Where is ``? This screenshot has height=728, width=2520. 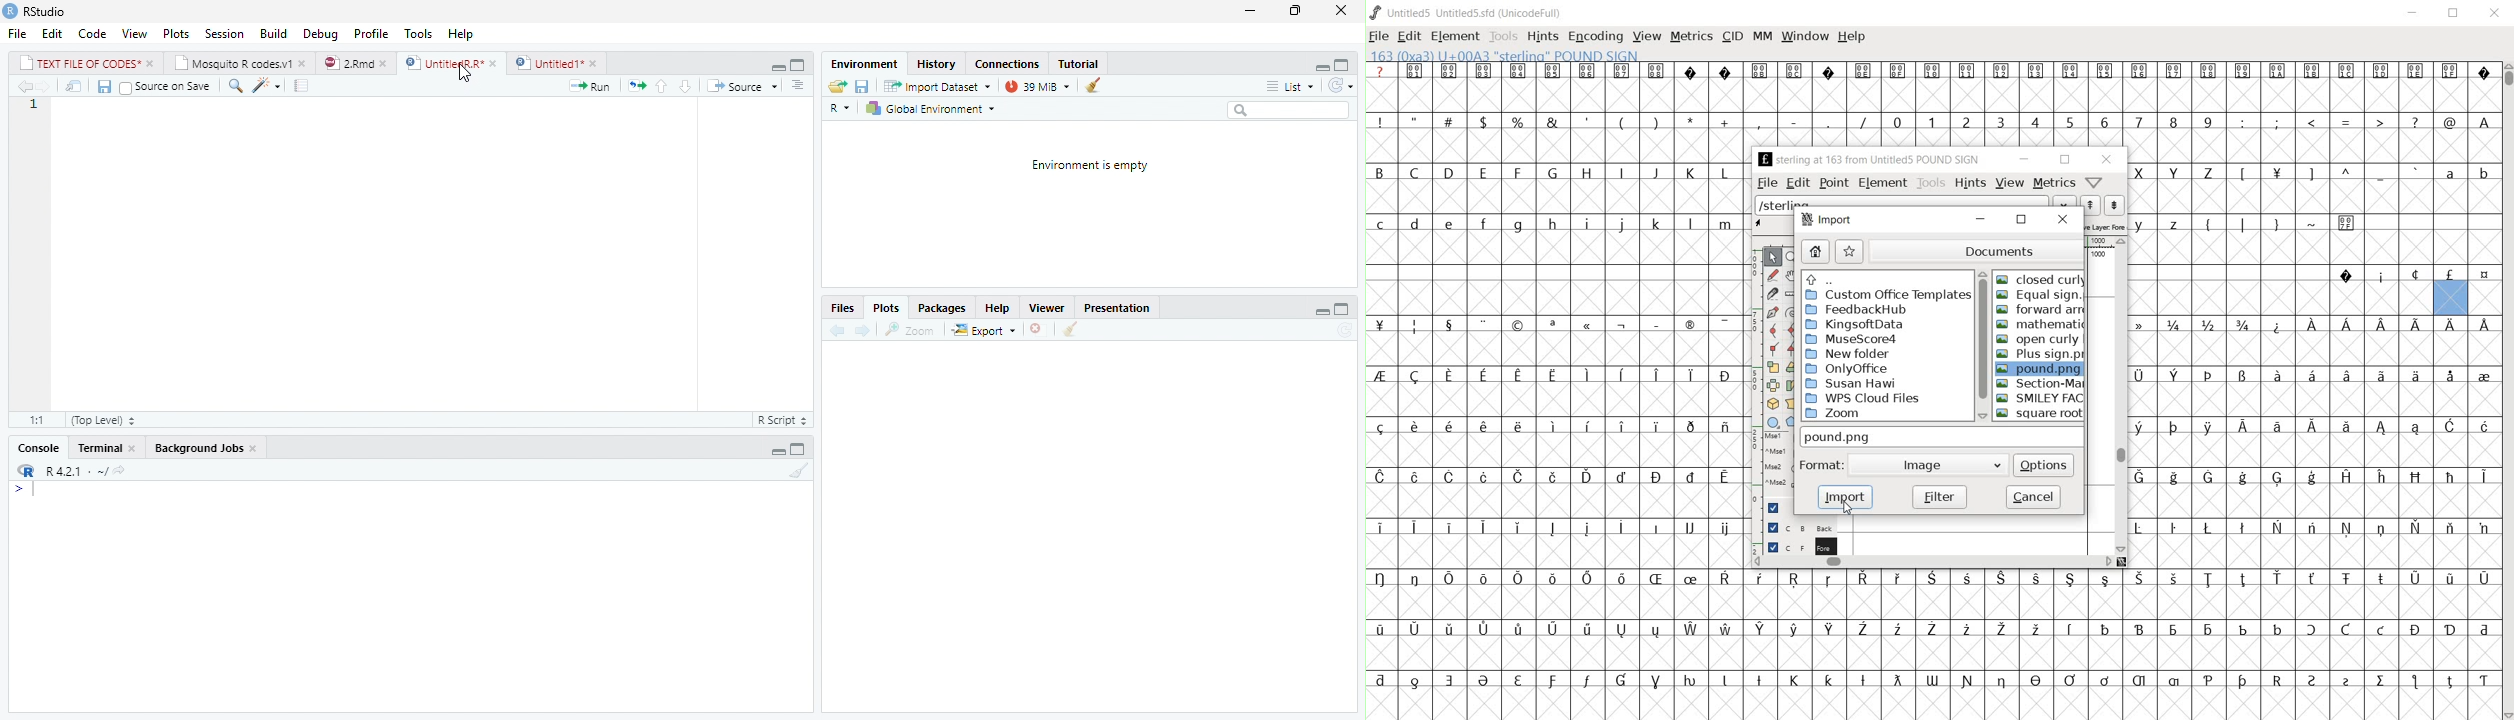
 is located at coordinates (2382, 323).